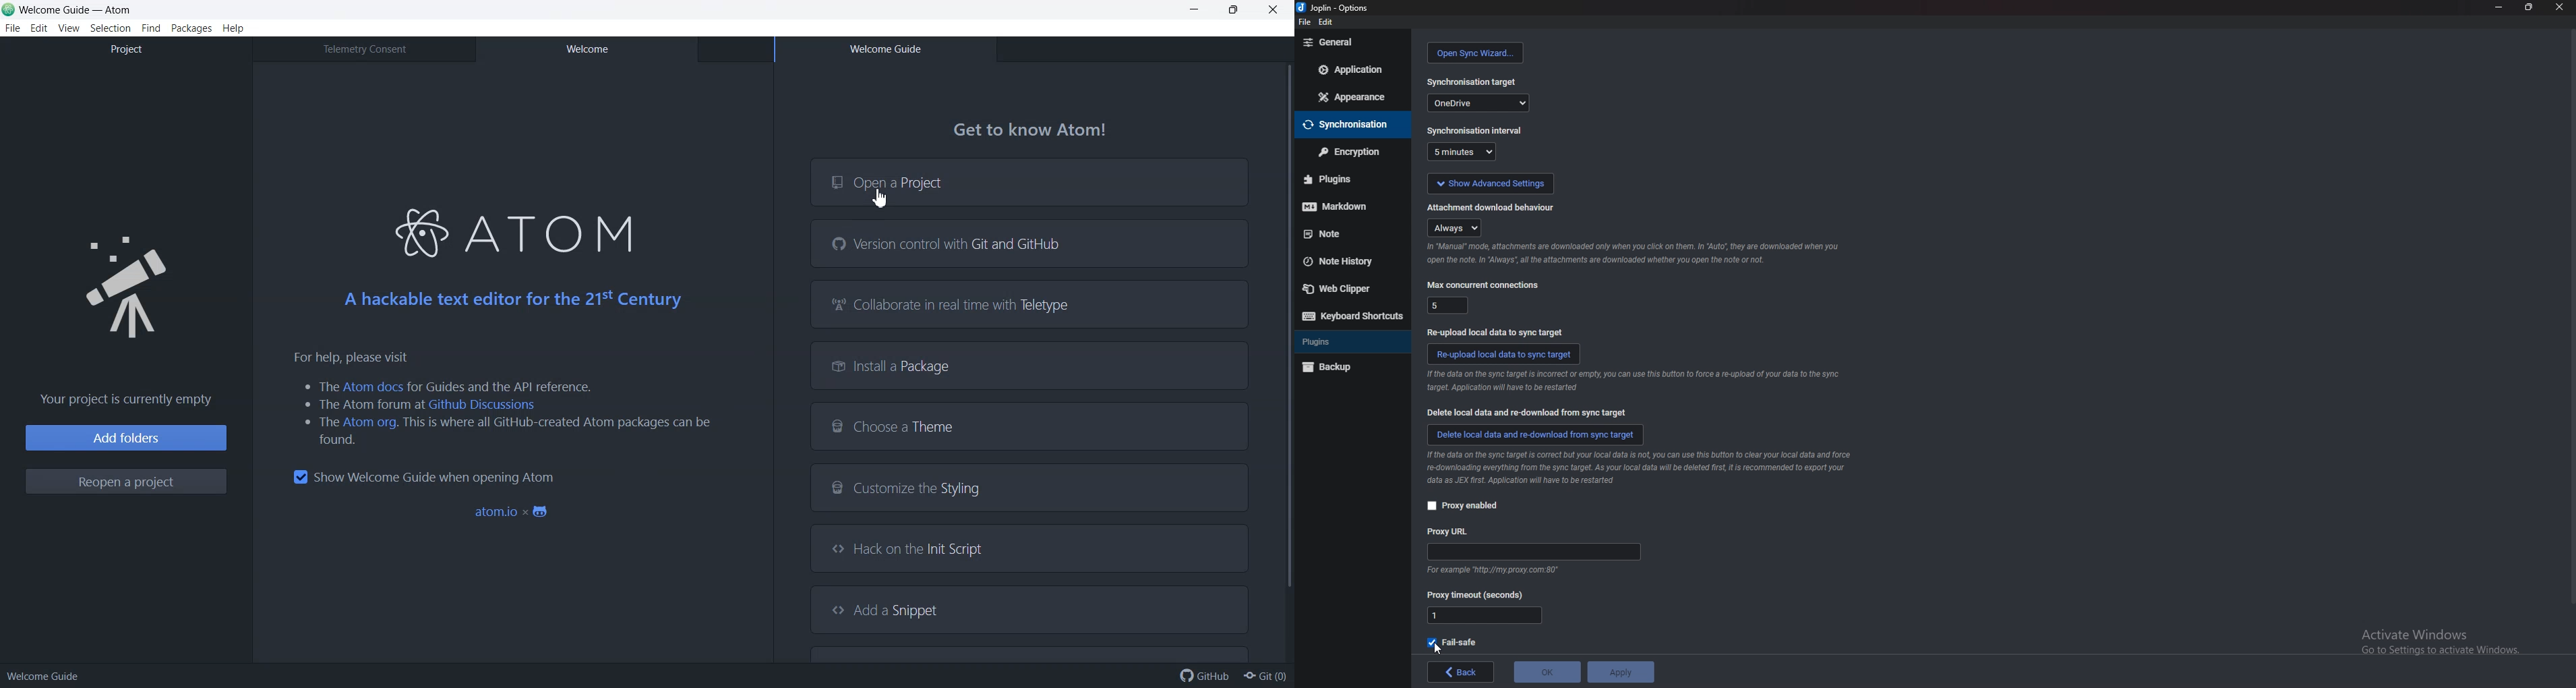 This screenshot has width=2576, height=700. What do you see at coordinates (1474, 53) in the screenshot?
I see `open sync wizard` at bounding box center [1474, 53].